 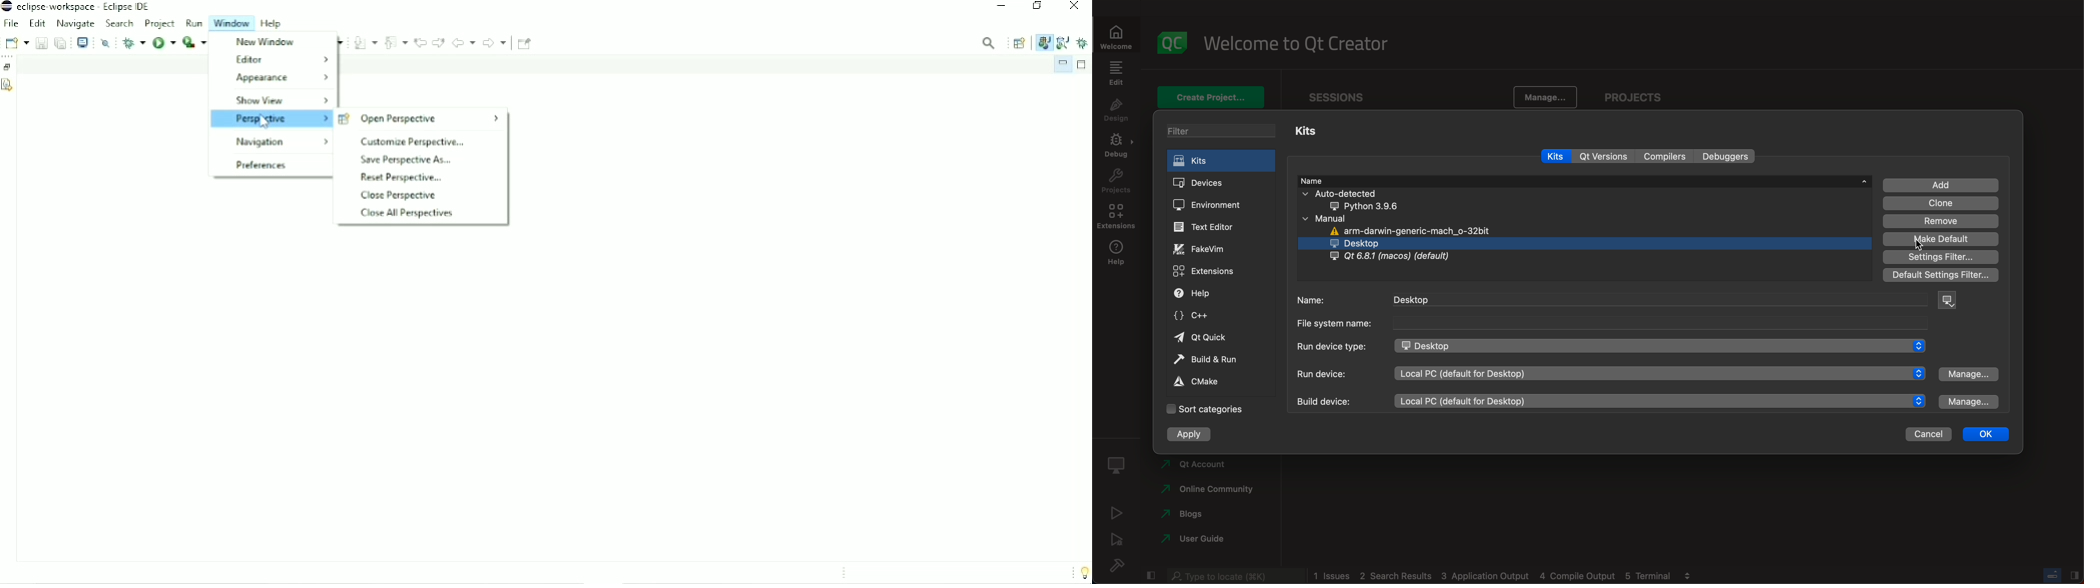 What do you see at coordinates (1940, 240) in the screenshot?
I see `MARK DEFAULT` at bounding box center [1940, 240].